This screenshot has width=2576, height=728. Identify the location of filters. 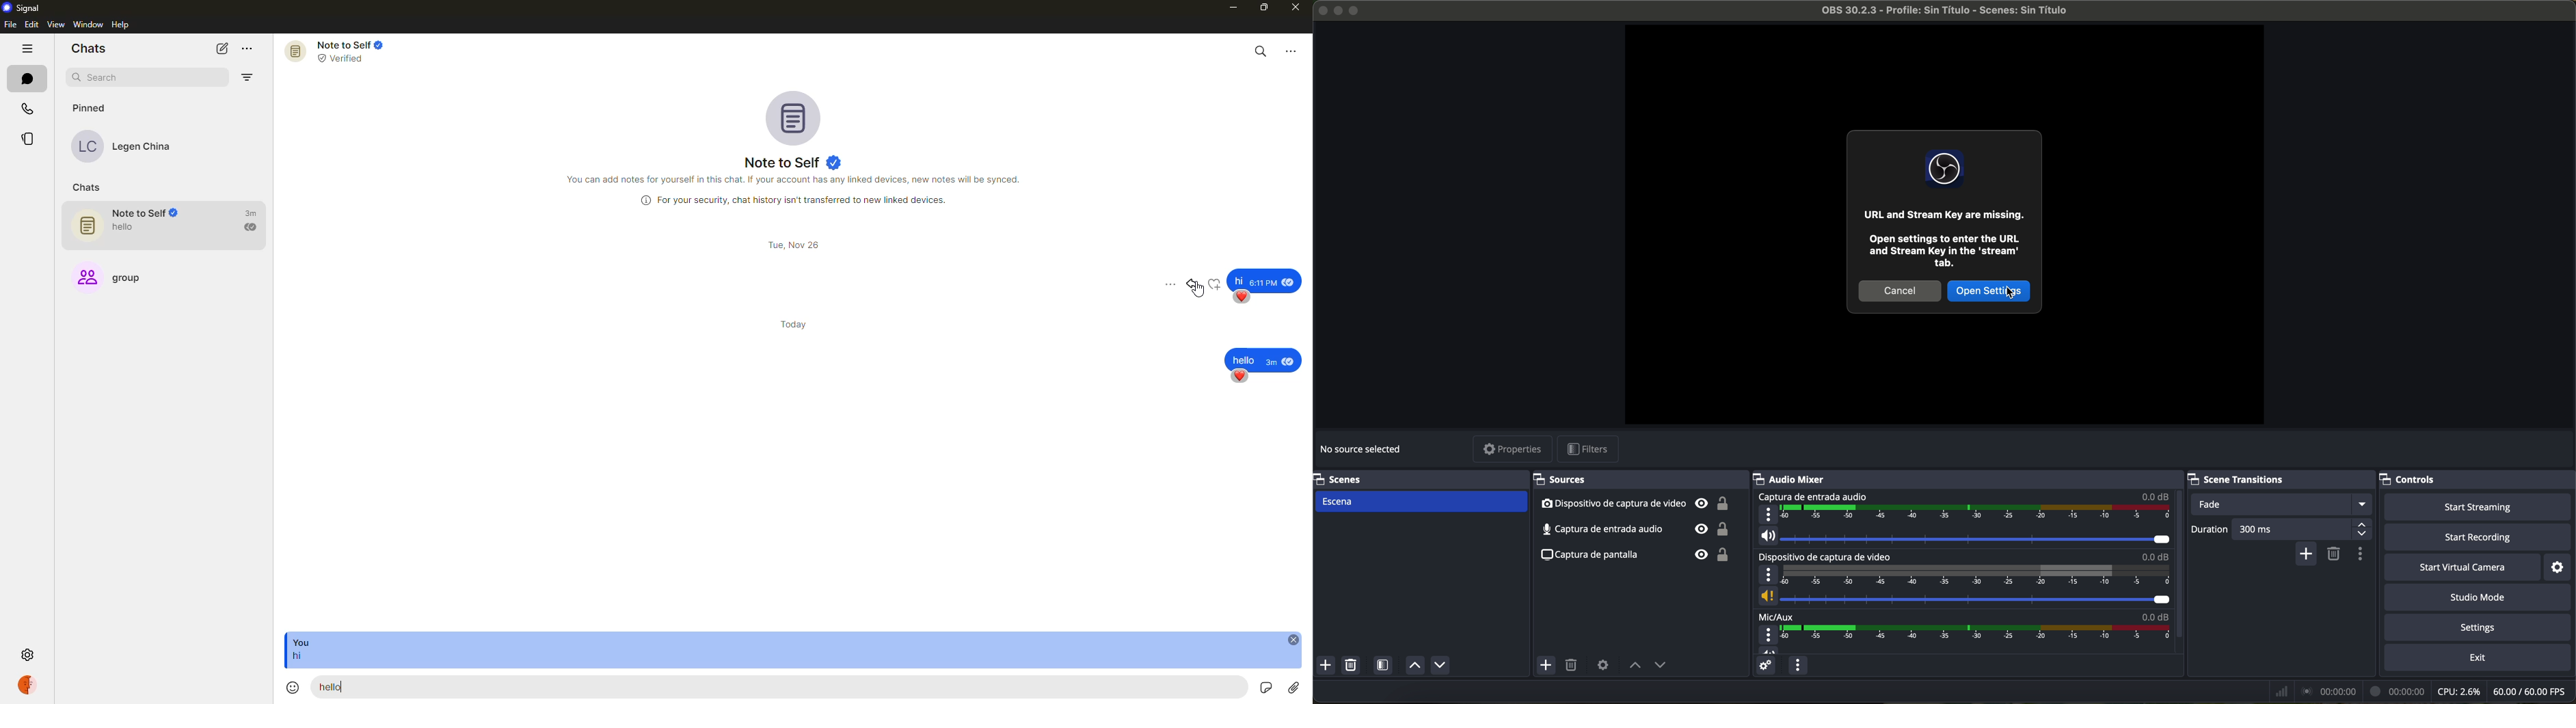
(1591, 450).